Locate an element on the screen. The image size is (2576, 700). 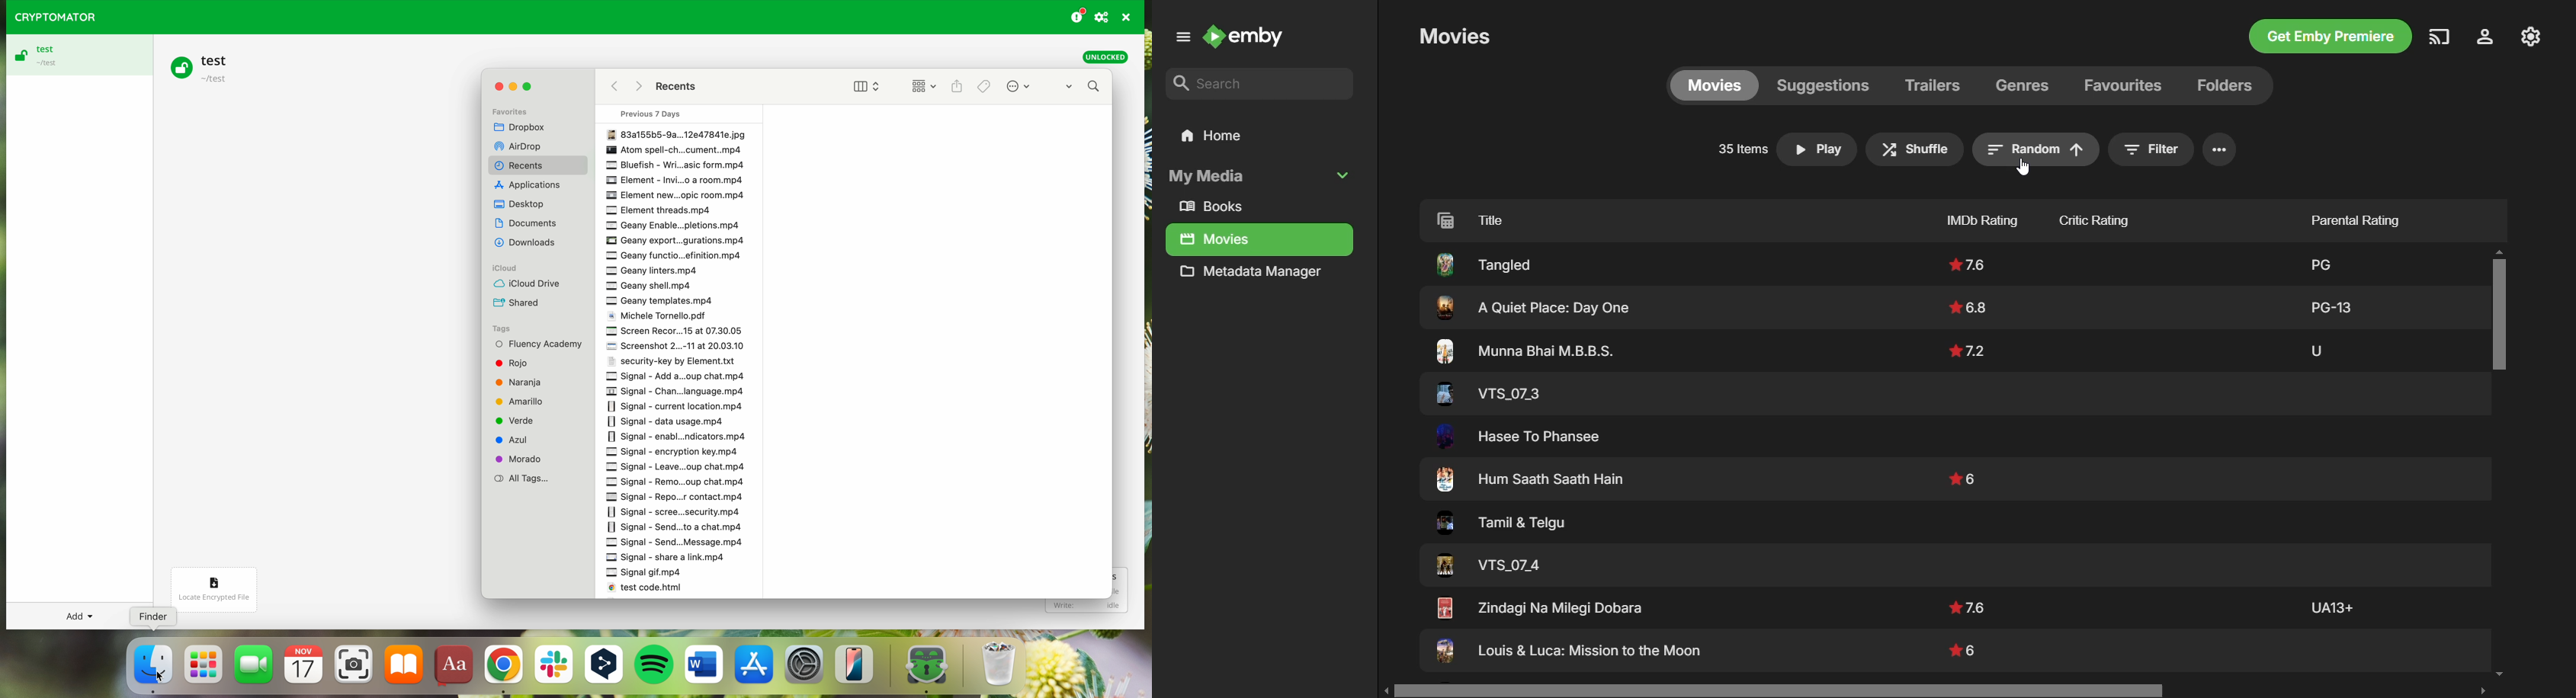
Metadata Manager is located at coordinates (1256, 275).